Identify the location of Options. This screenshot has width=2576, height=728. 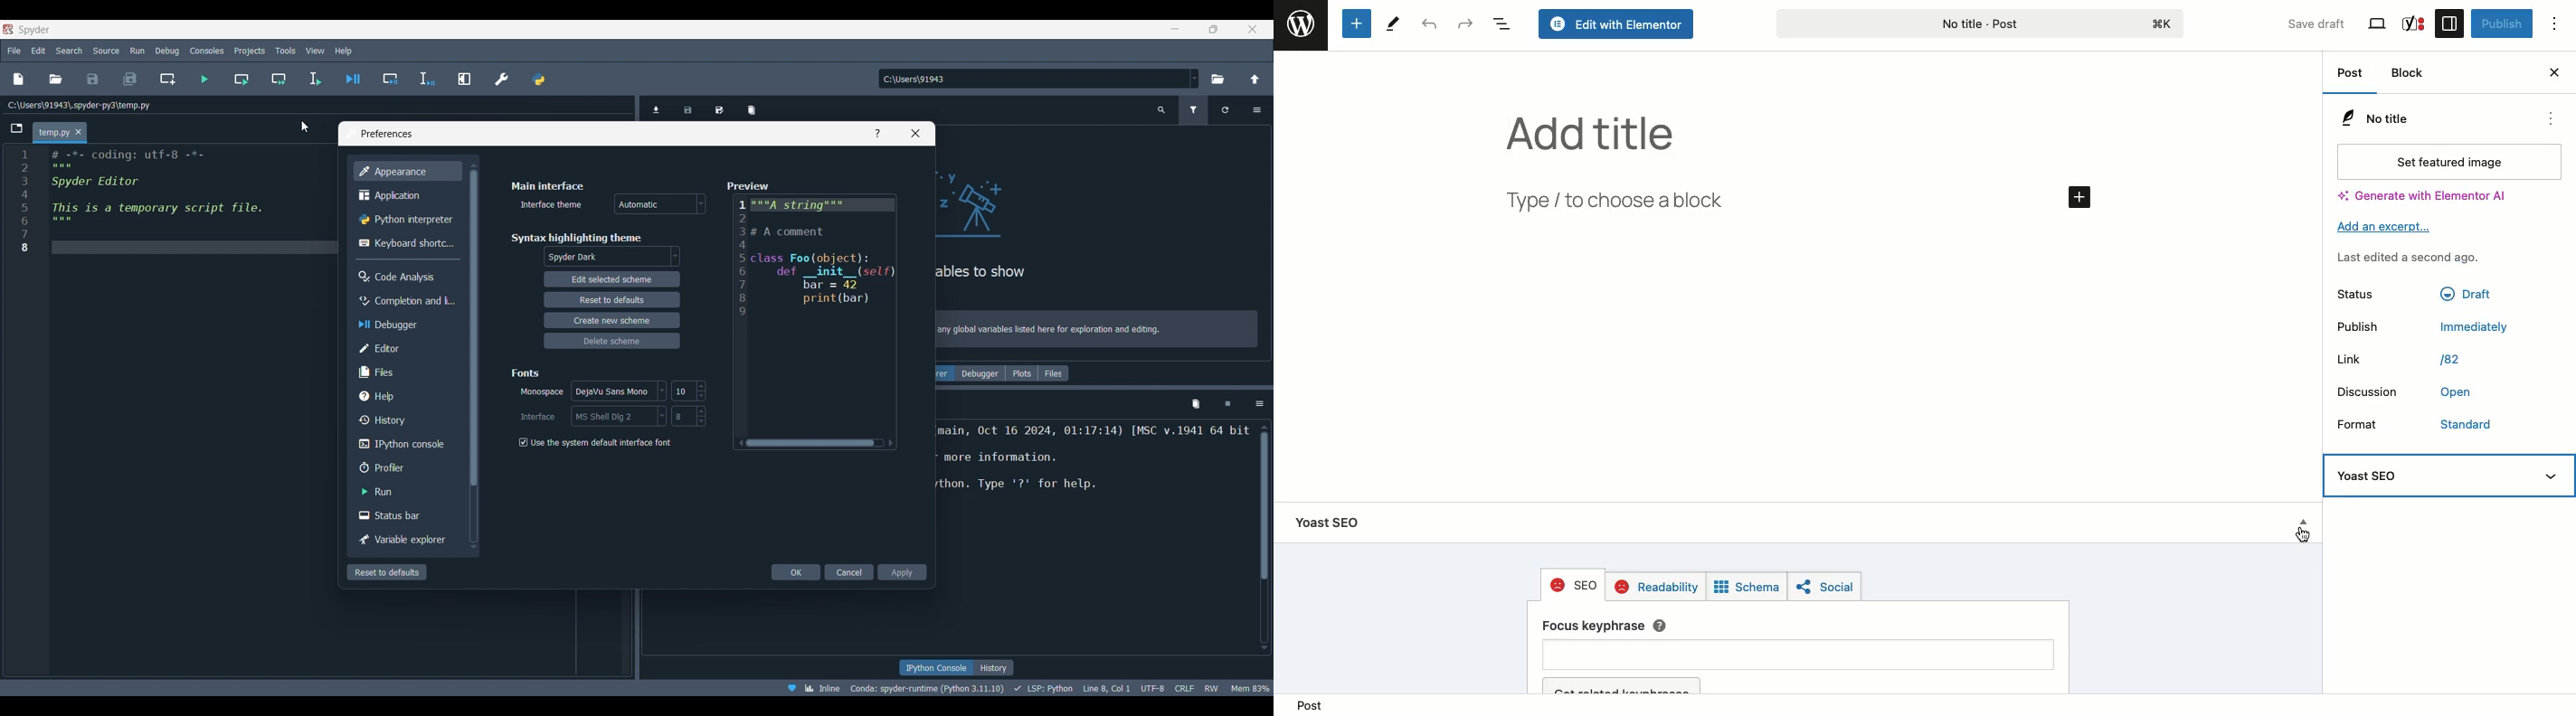
(1259, 404).